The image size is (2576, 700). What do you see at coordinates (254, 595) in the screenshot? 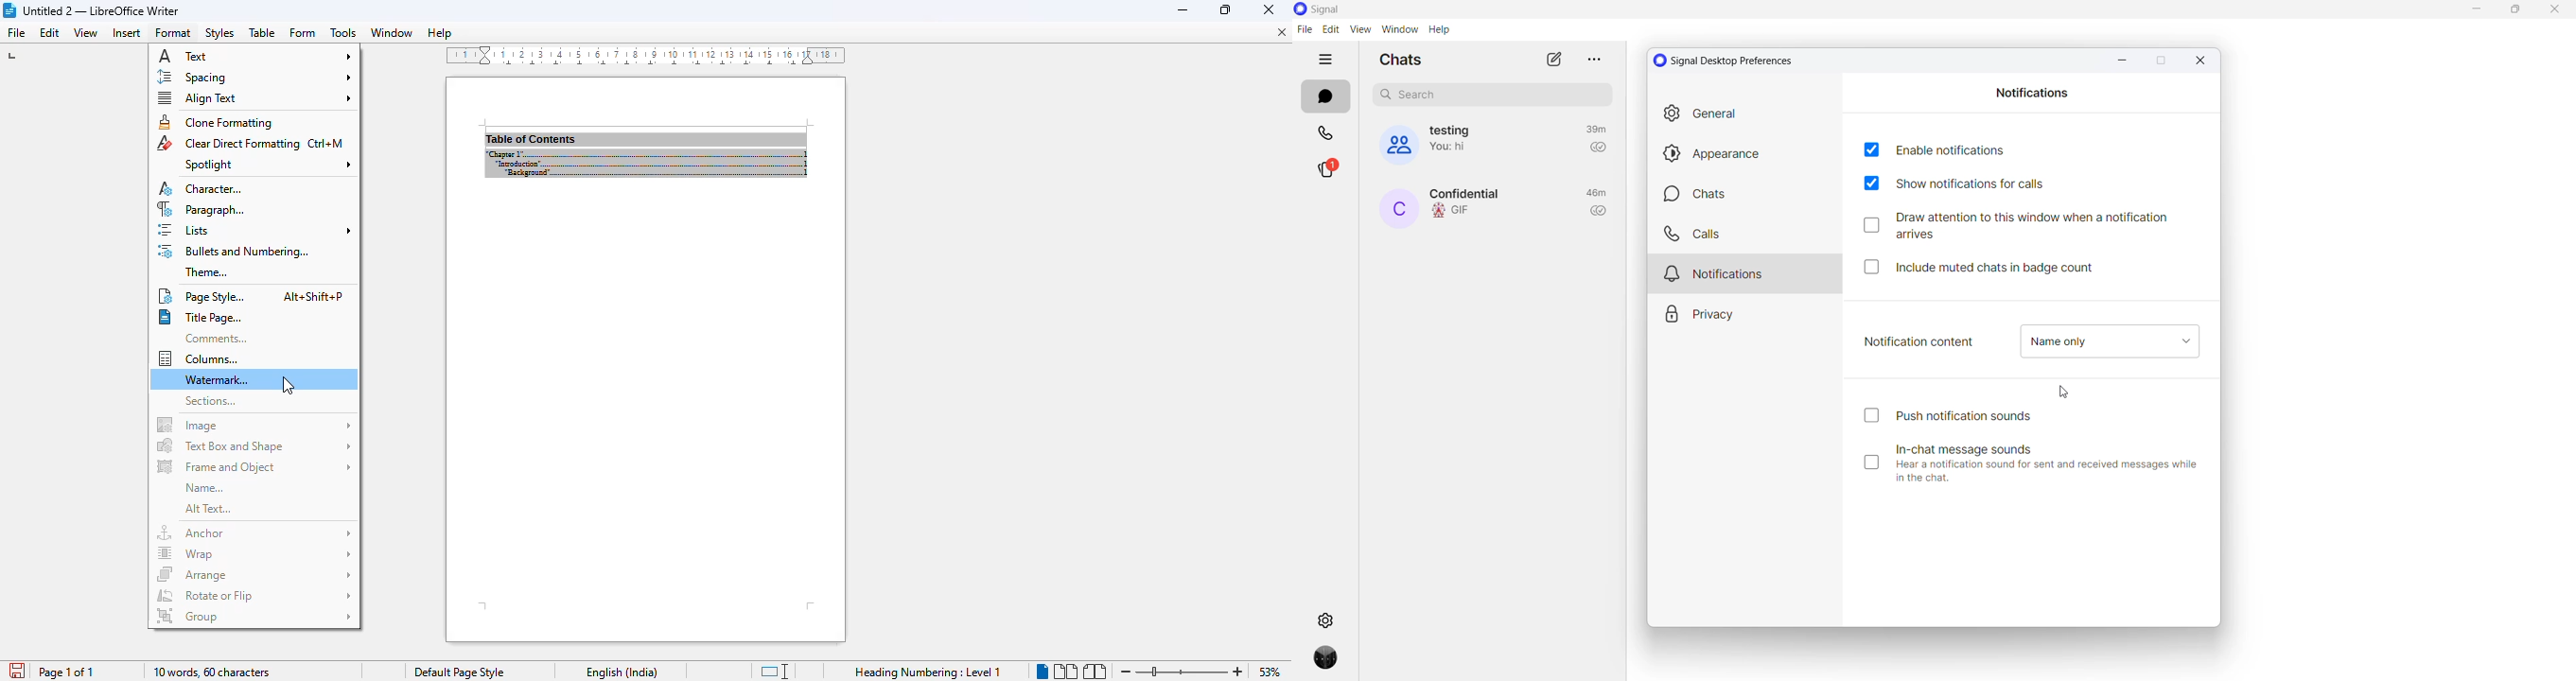
I see `rotate or flip` at bounding box center [254, 595].